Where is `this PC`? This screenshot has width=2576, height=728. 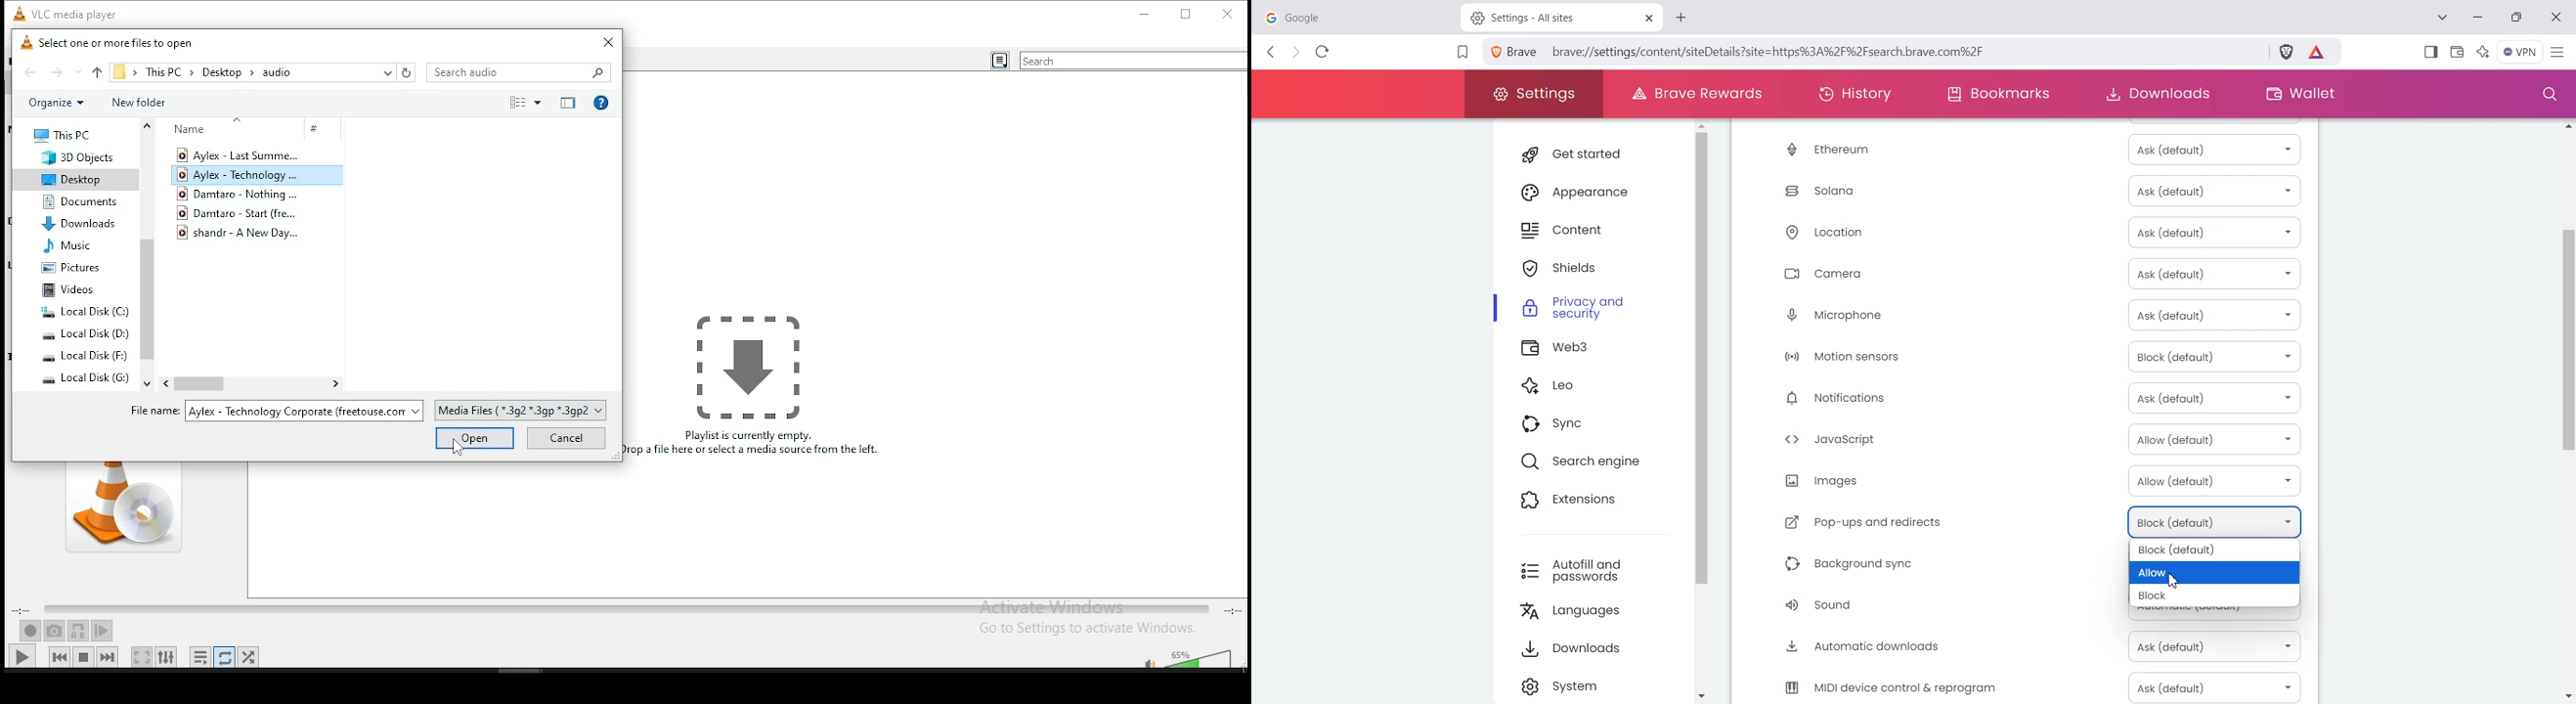
this PC is located at coordinates (65, 136).